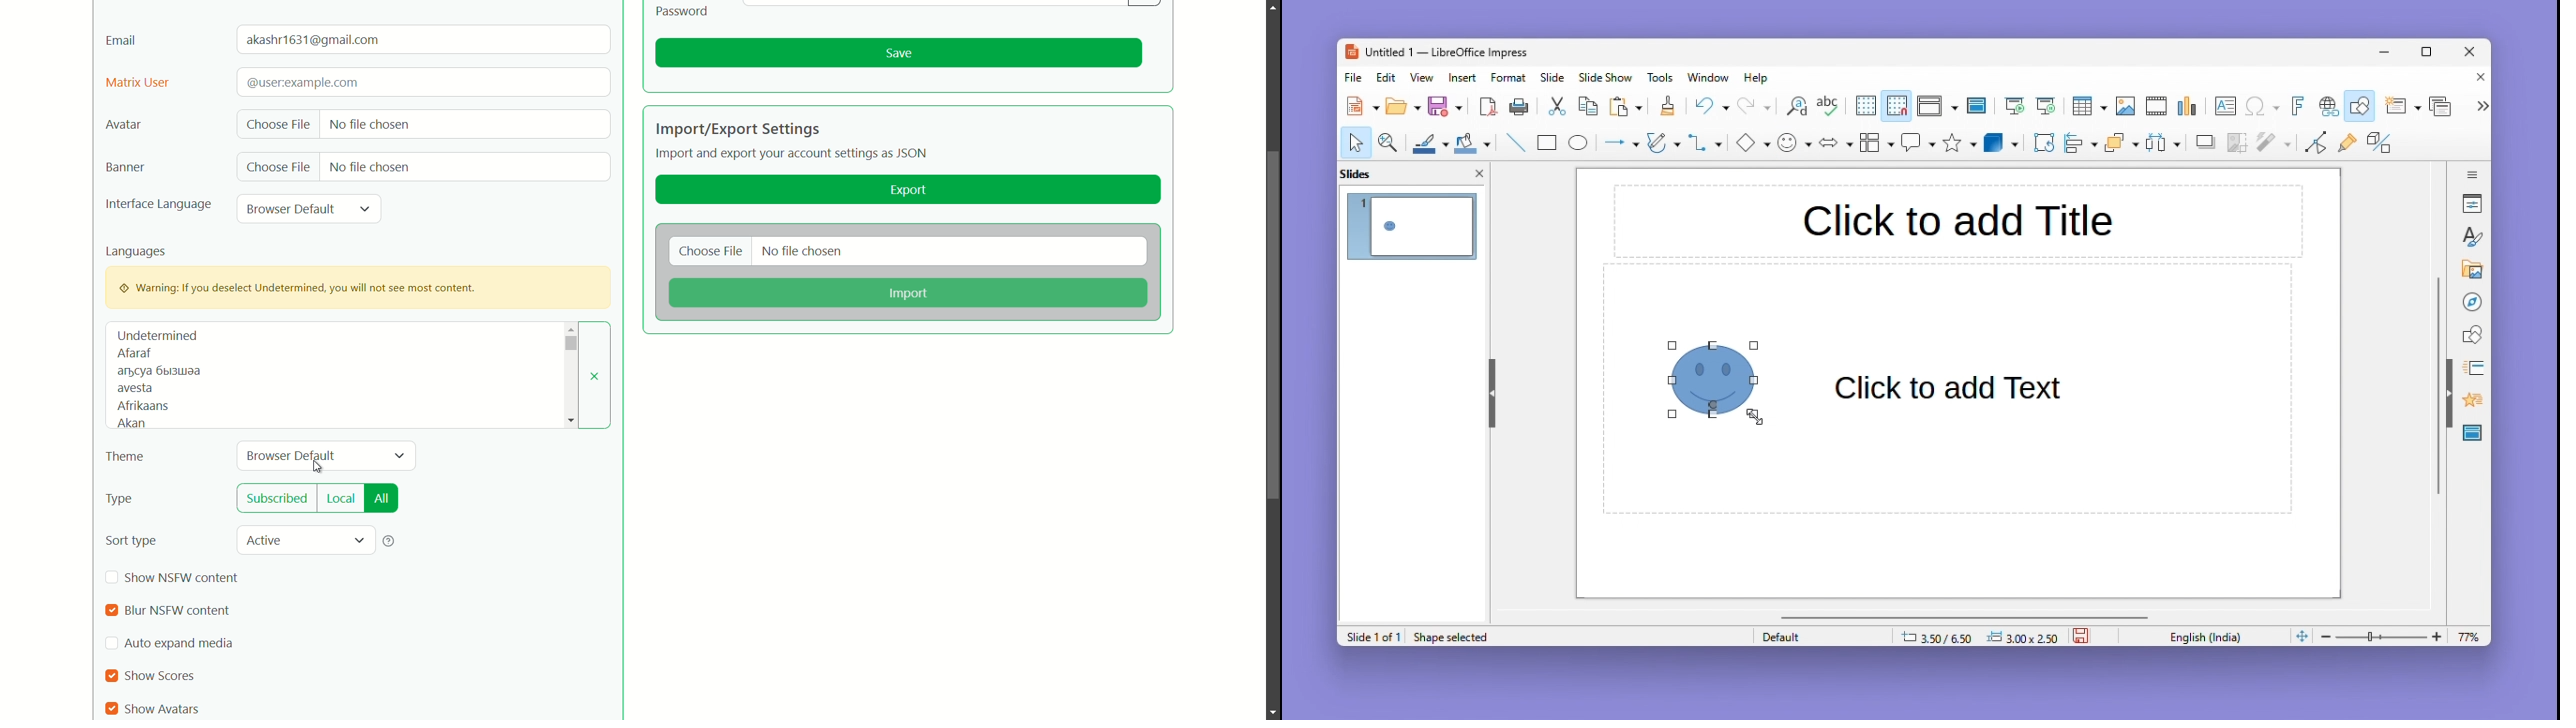  What do you see at coordinates (2272, 148) in the screenshot?
I see `Filter` at bounding box center [2272, 148].